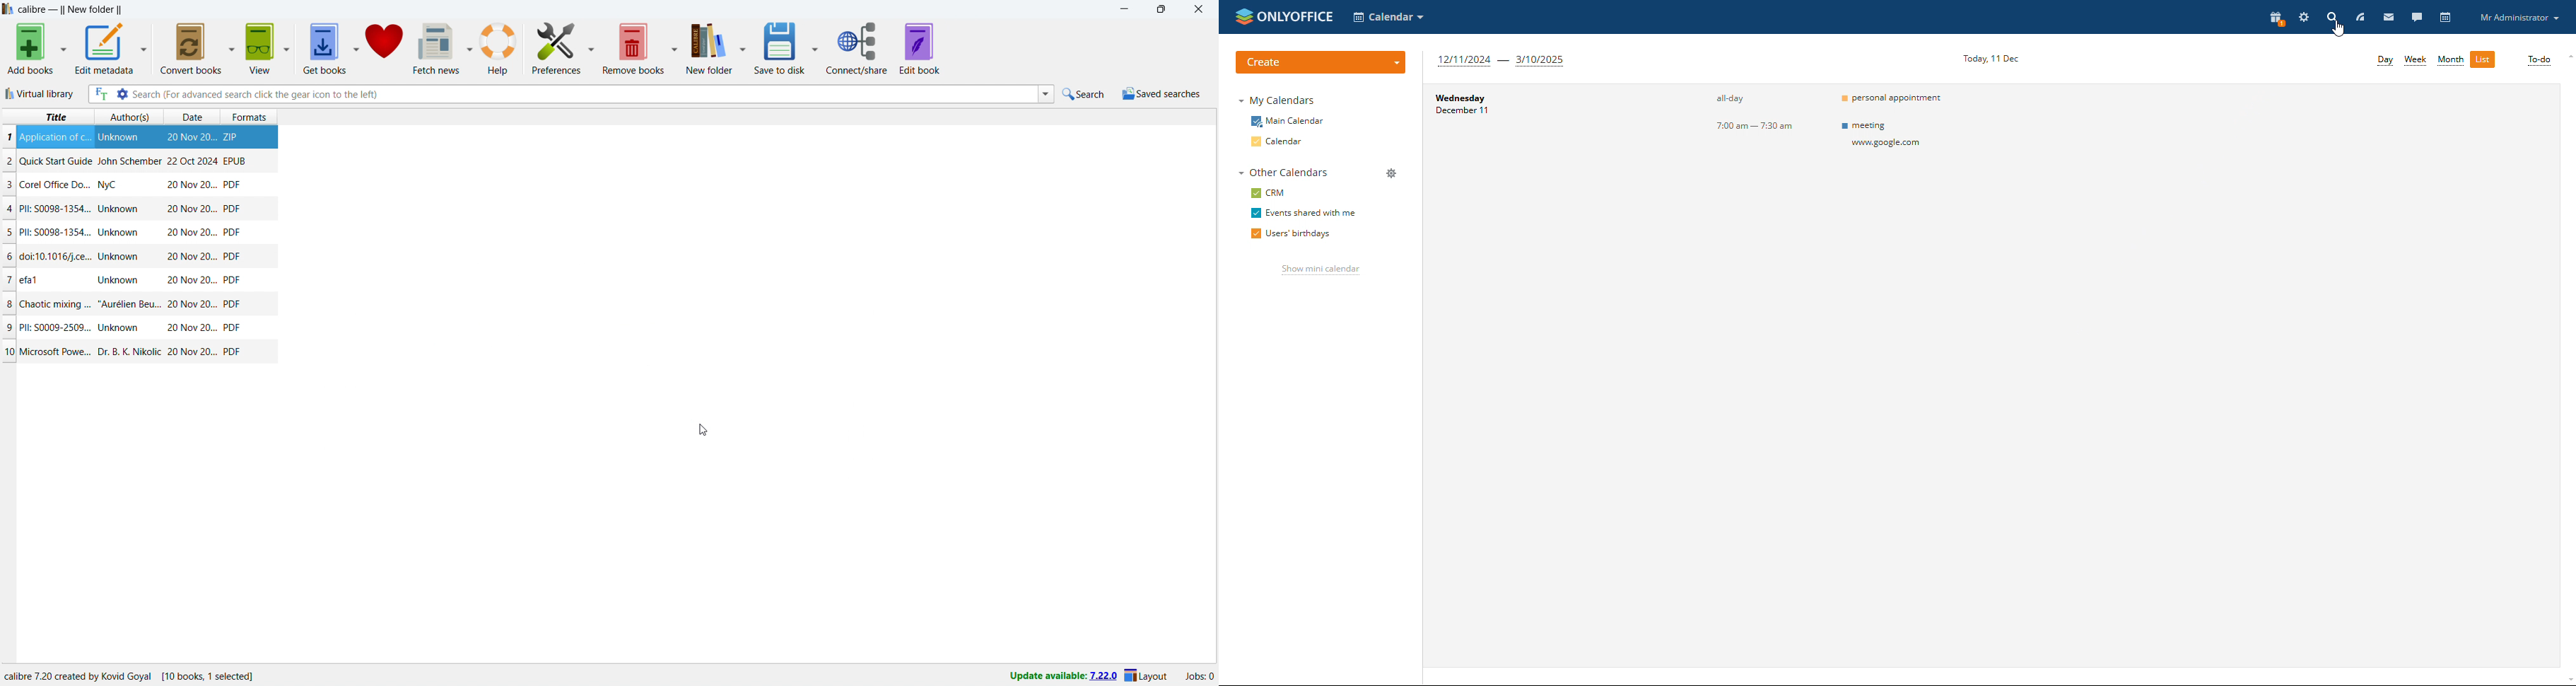 Image resolution: width=2576 pixels, height=700 pixels. What do you see at coordinates (190, 281) in the screenshot?
I see `Date` at bounding box center [190, 281].